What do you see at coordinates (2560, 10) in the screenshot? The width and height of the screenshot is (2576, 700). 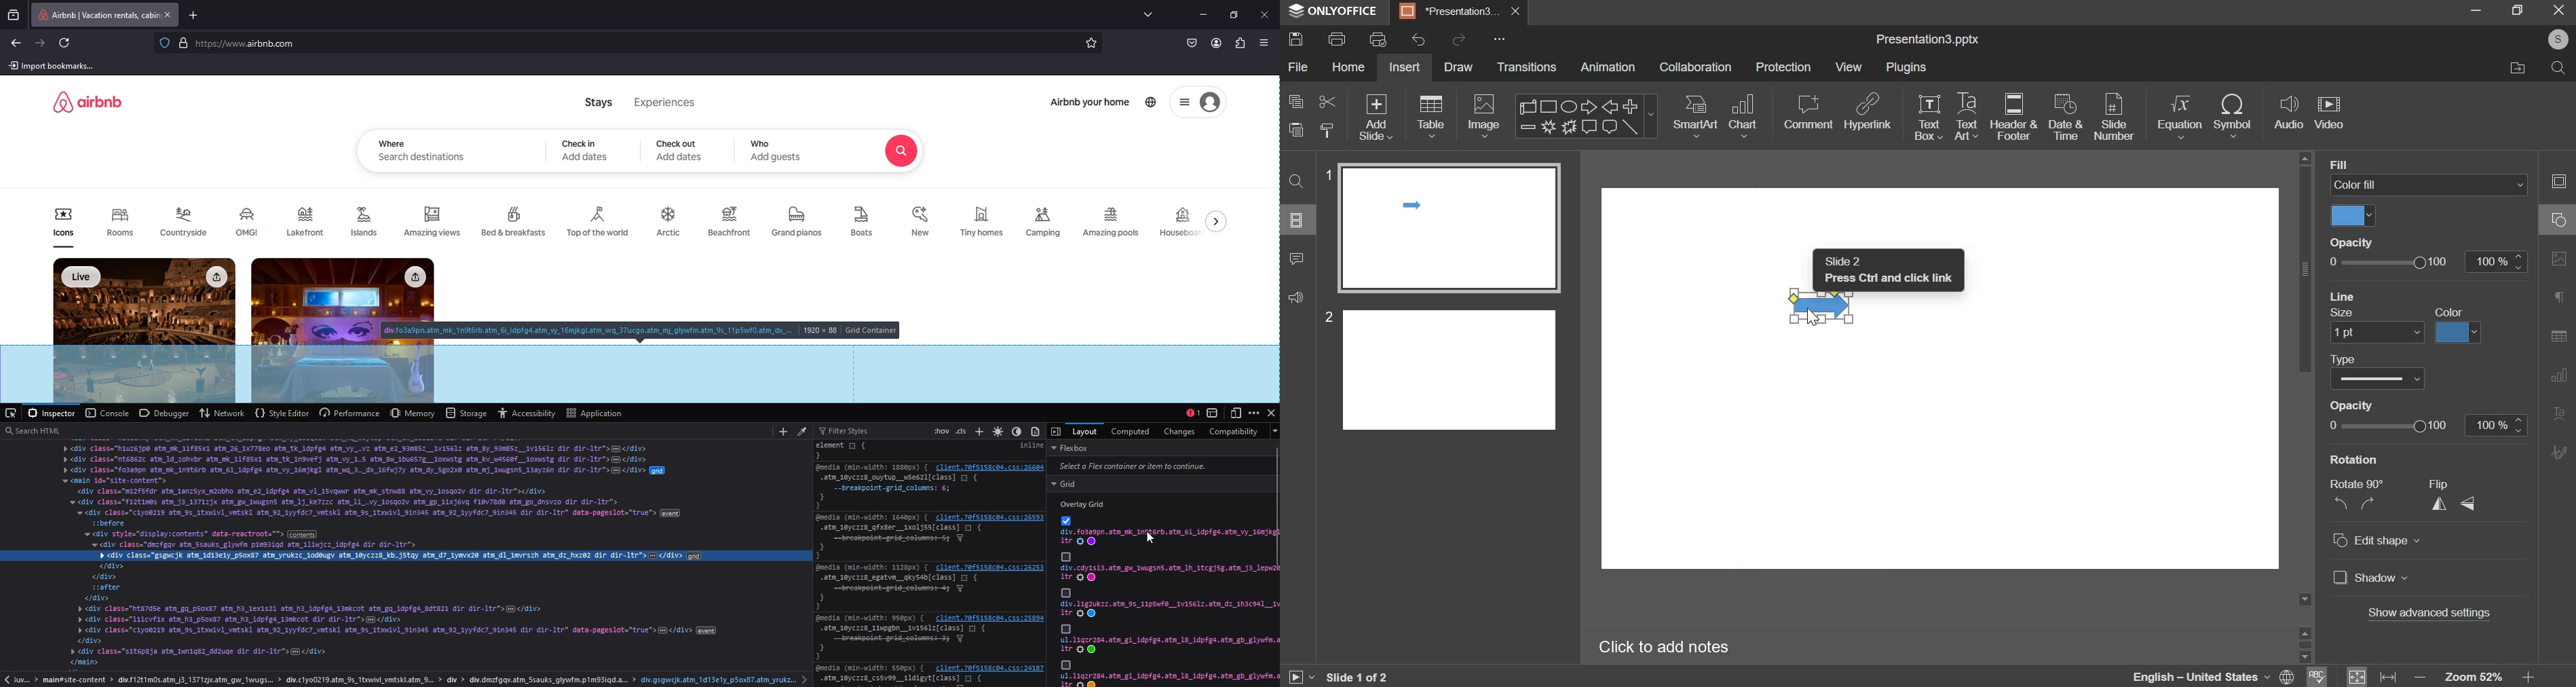 I see `exit` at bounding box center [2560, 10].